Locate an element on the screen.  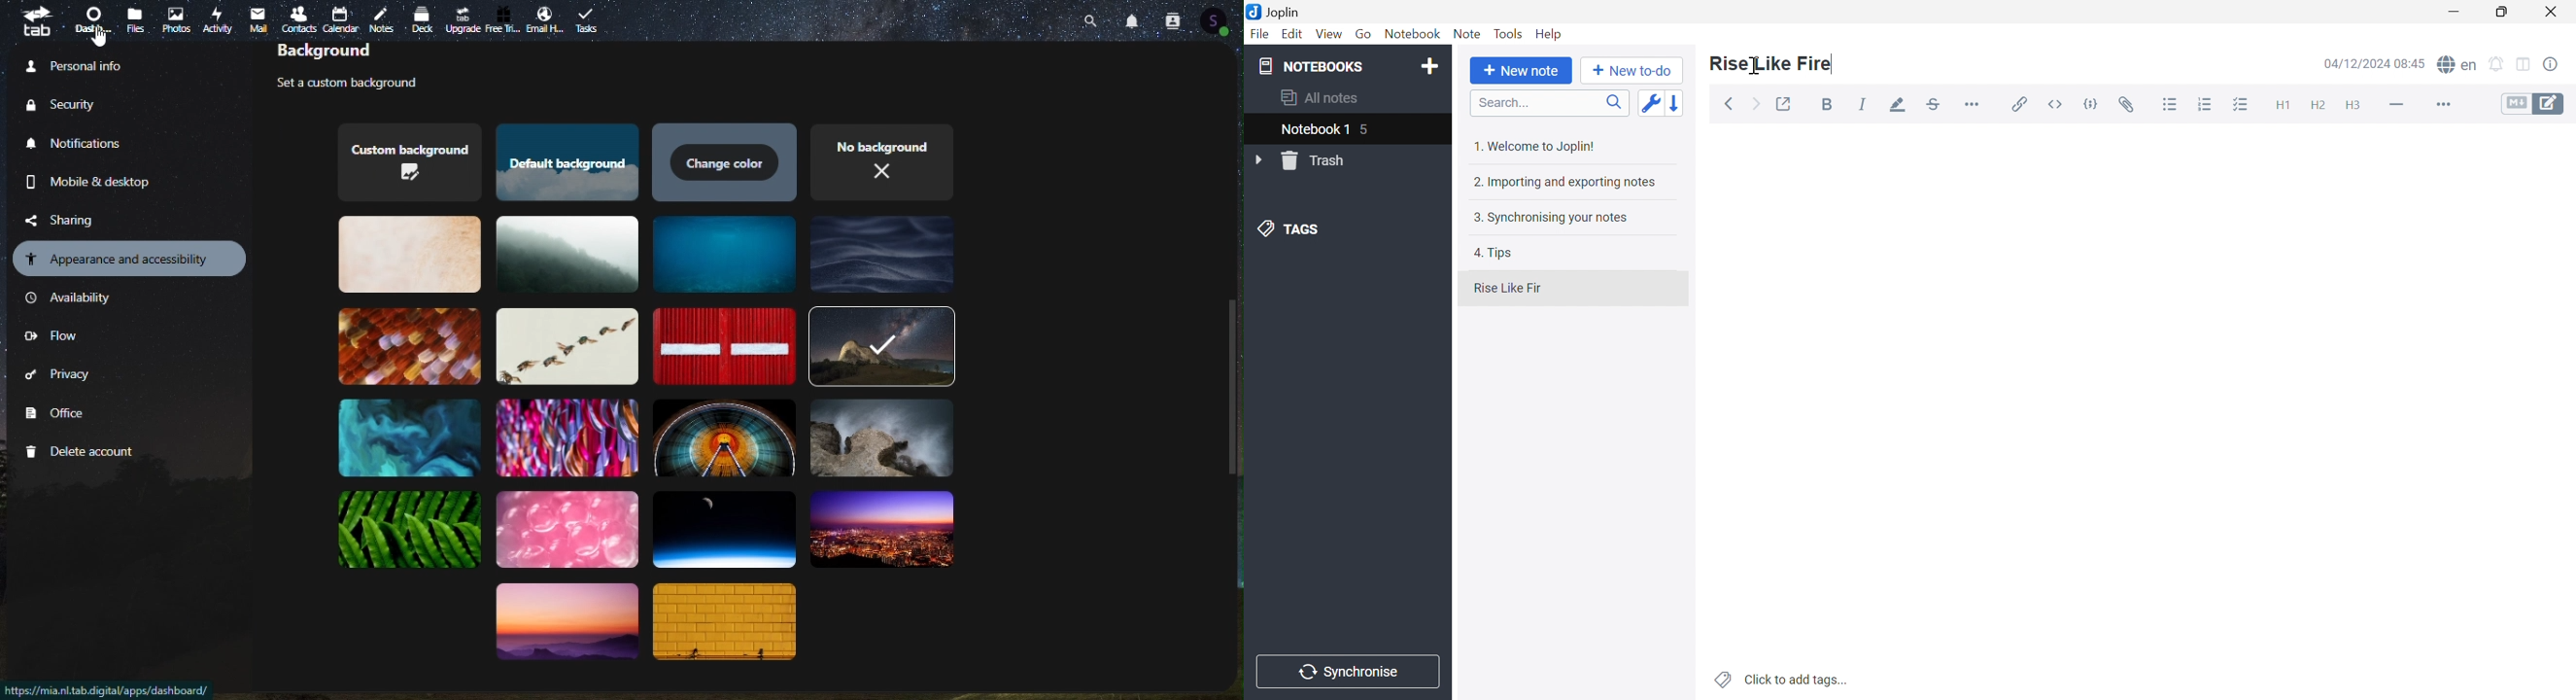
Trash is located at coordinates (1315, 162).